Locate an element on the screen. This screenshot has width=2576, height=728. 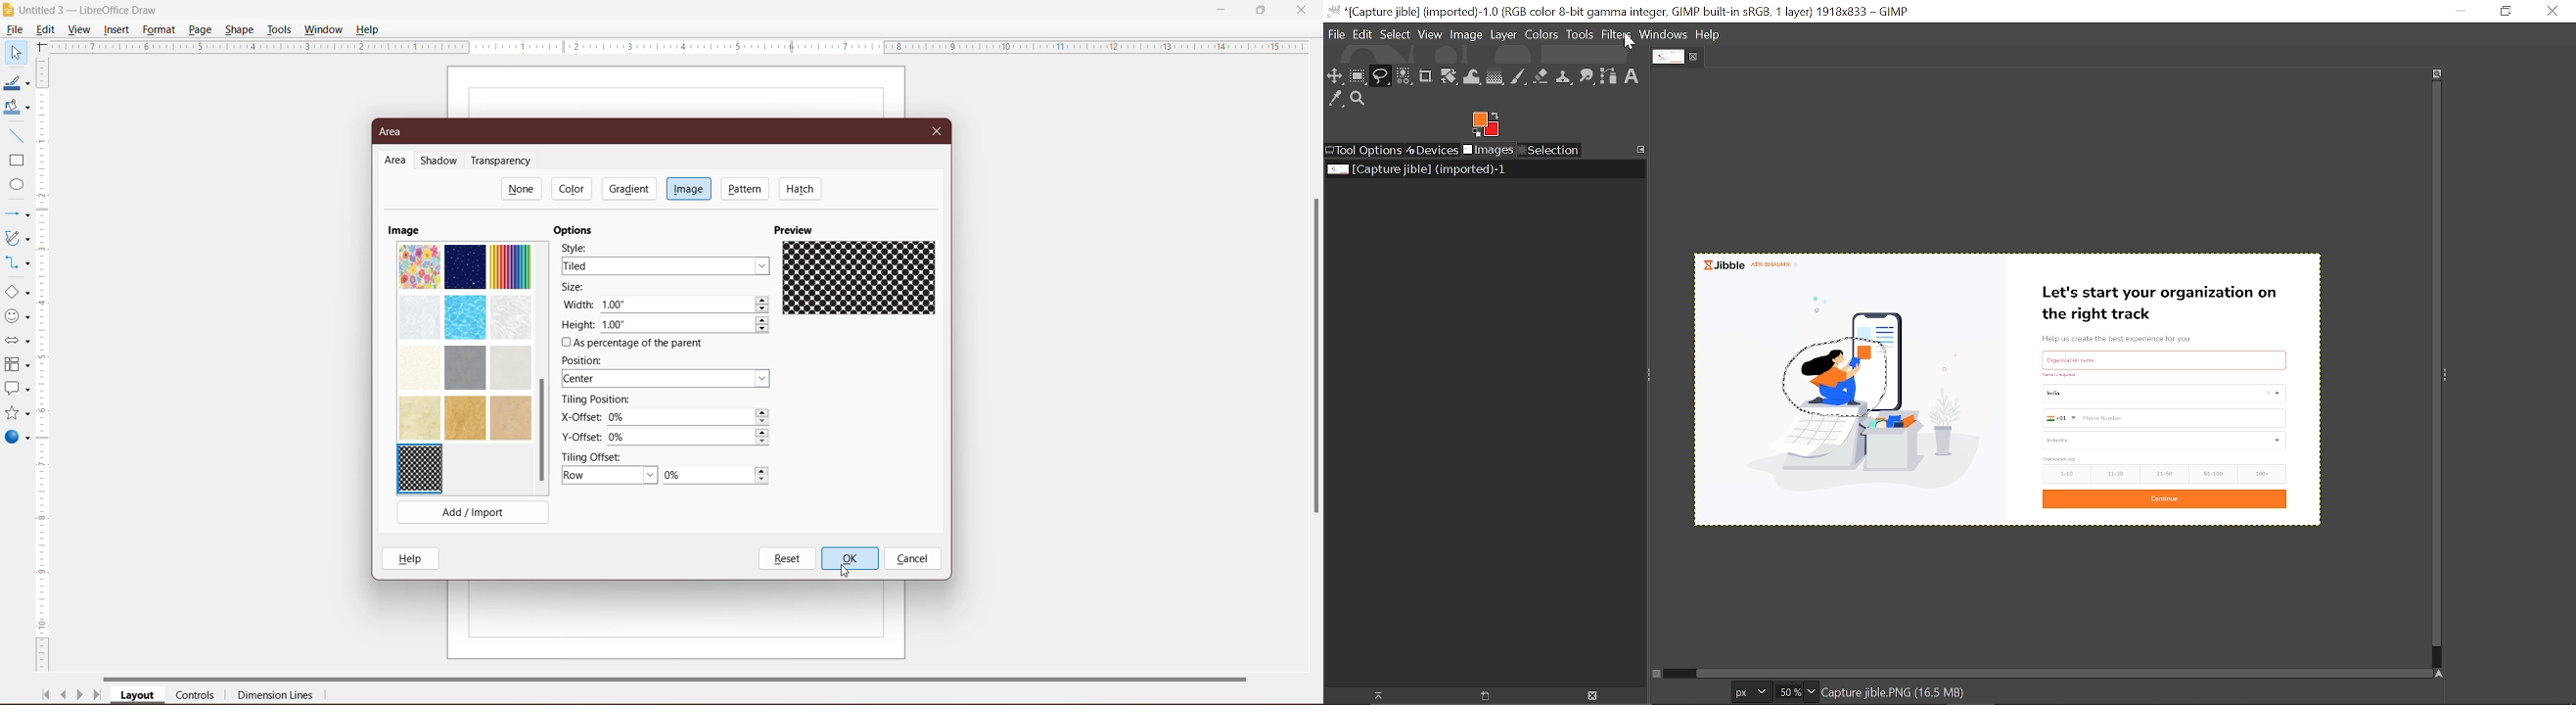
Rectangle is located at coordinates (15, 161).